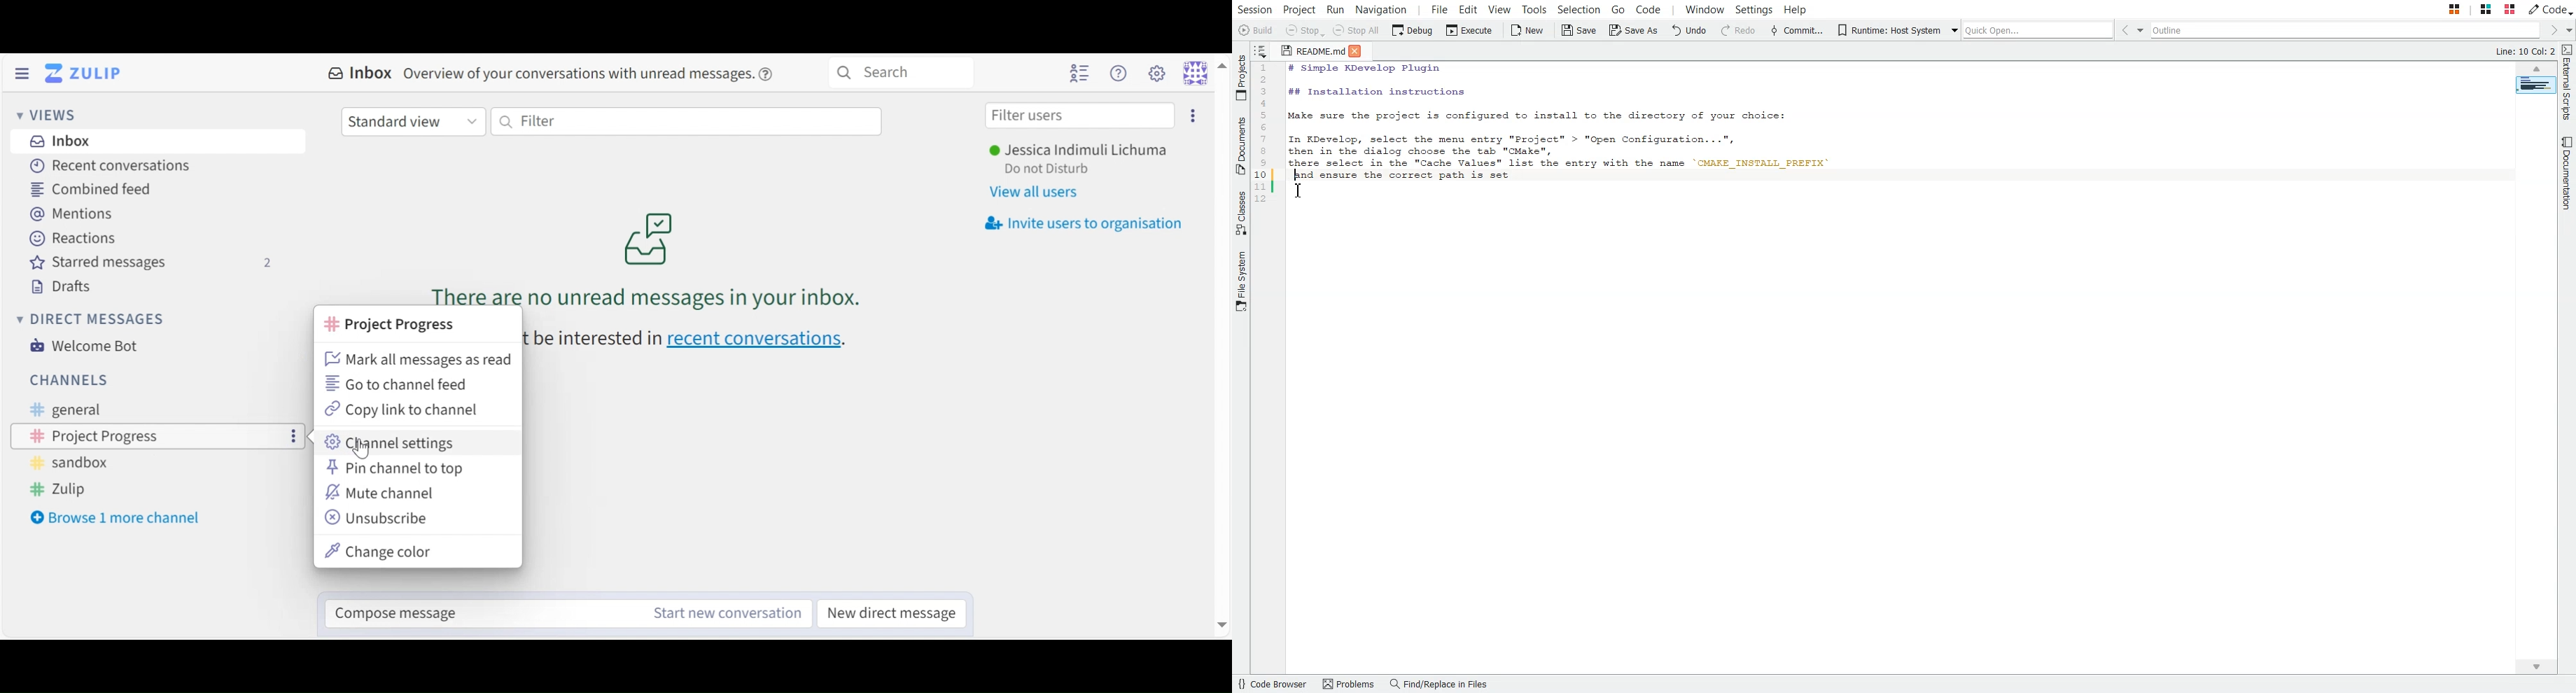 The height and width of the screenshot is (700, 2576). I want to click on Browse 1 more channel, so click(122, 517).